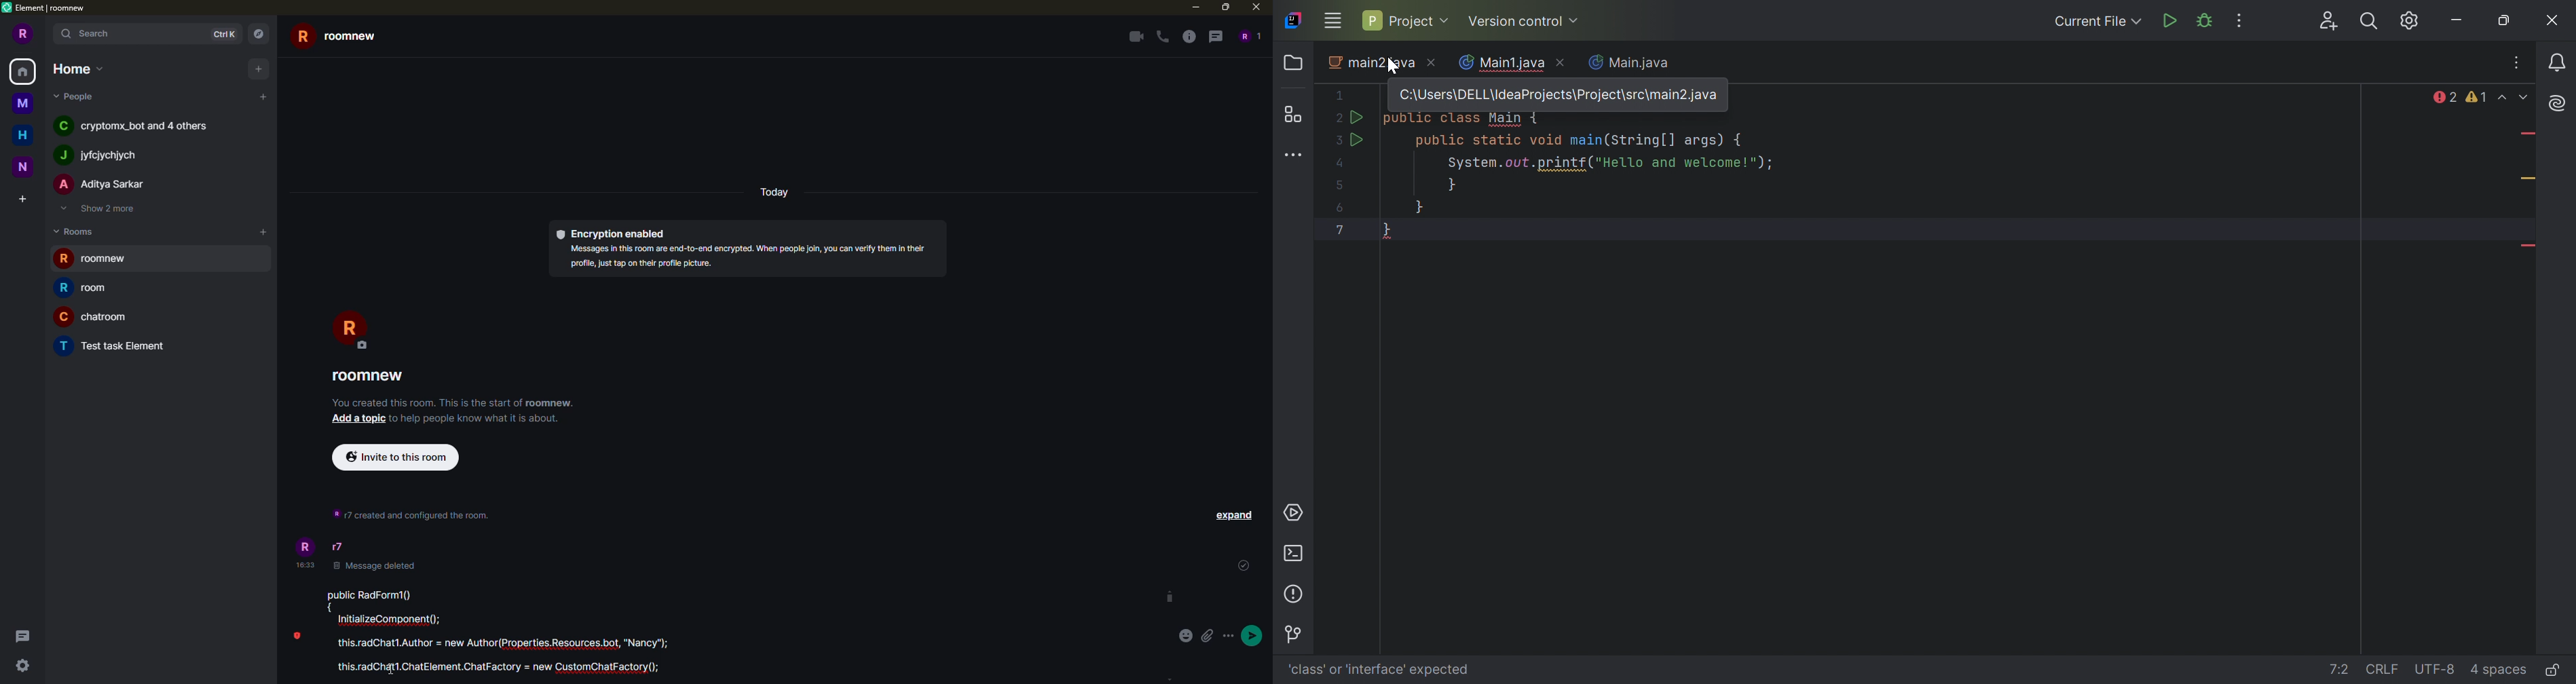 The height and width of the screenshot is (700, 2576). What do you see at coordinates (1229, 635) in the screenshot?
I see `more` at bounding box center [1229, 635].